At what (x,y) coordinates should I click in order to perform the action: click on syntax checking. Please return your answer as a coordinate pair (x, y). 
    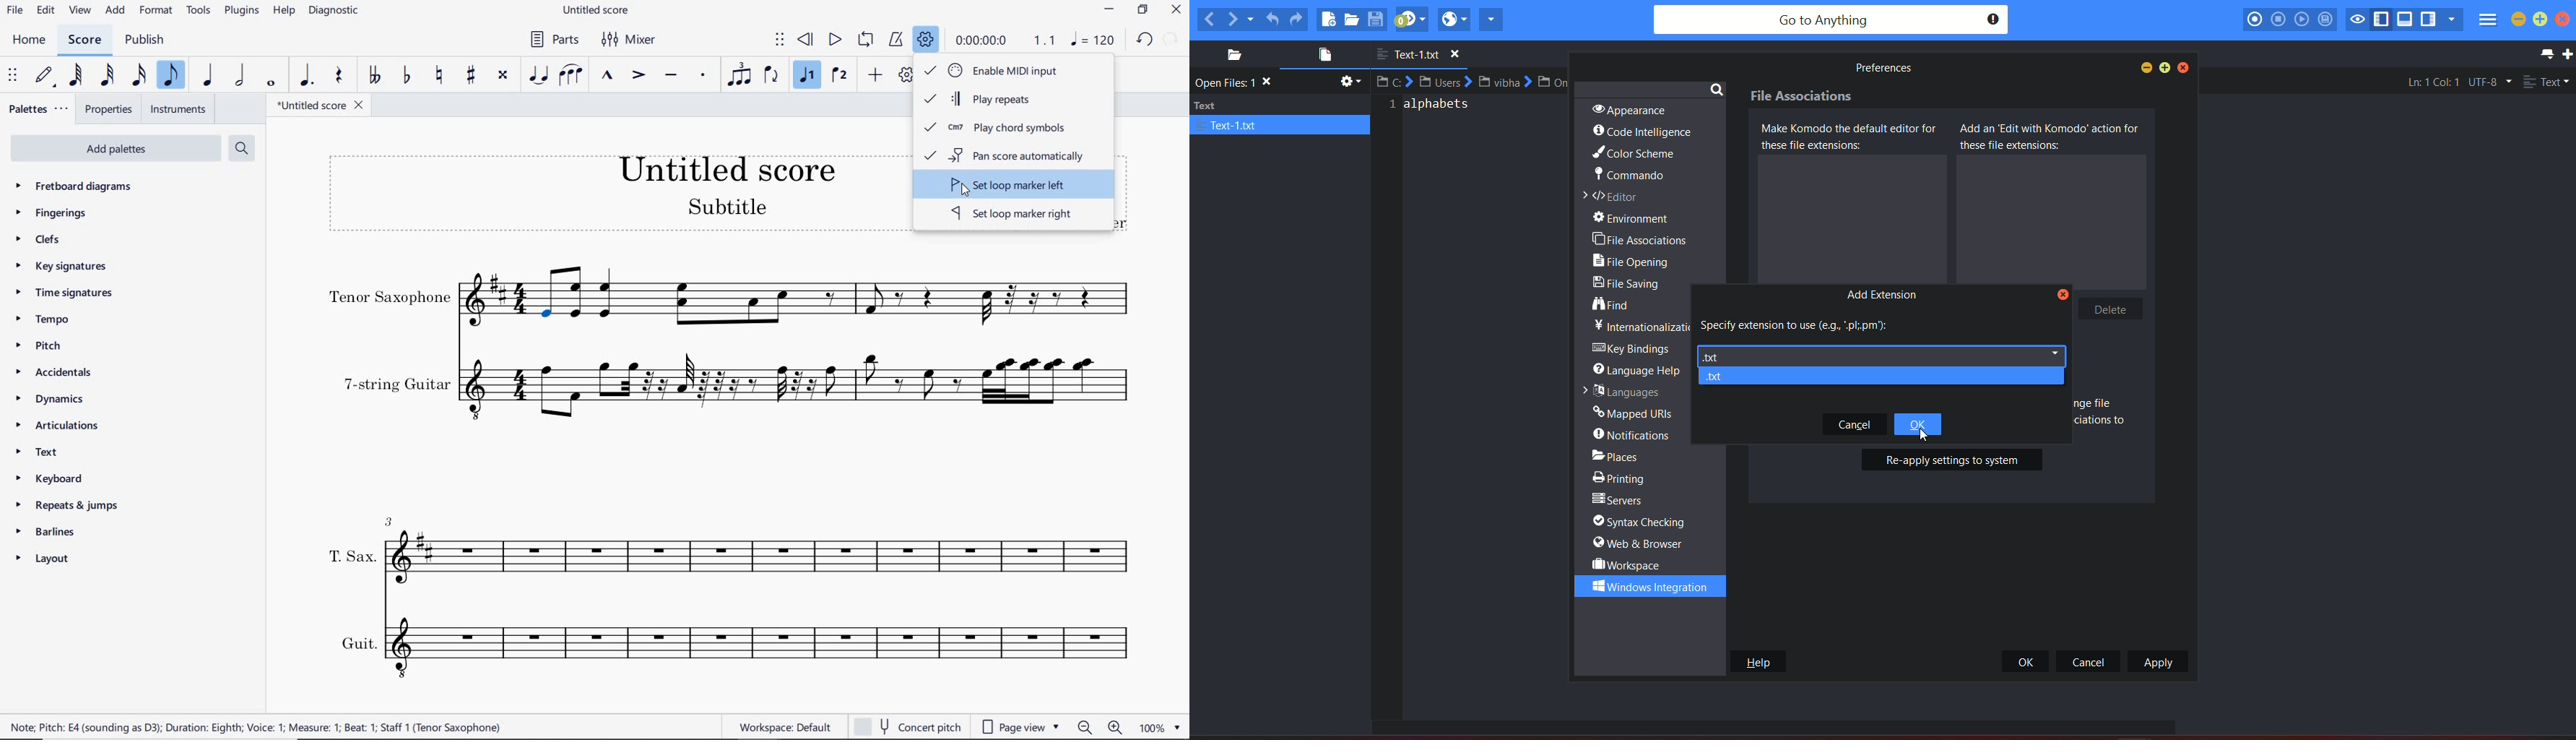
    Looking at the image, I should click on (1646, 522).